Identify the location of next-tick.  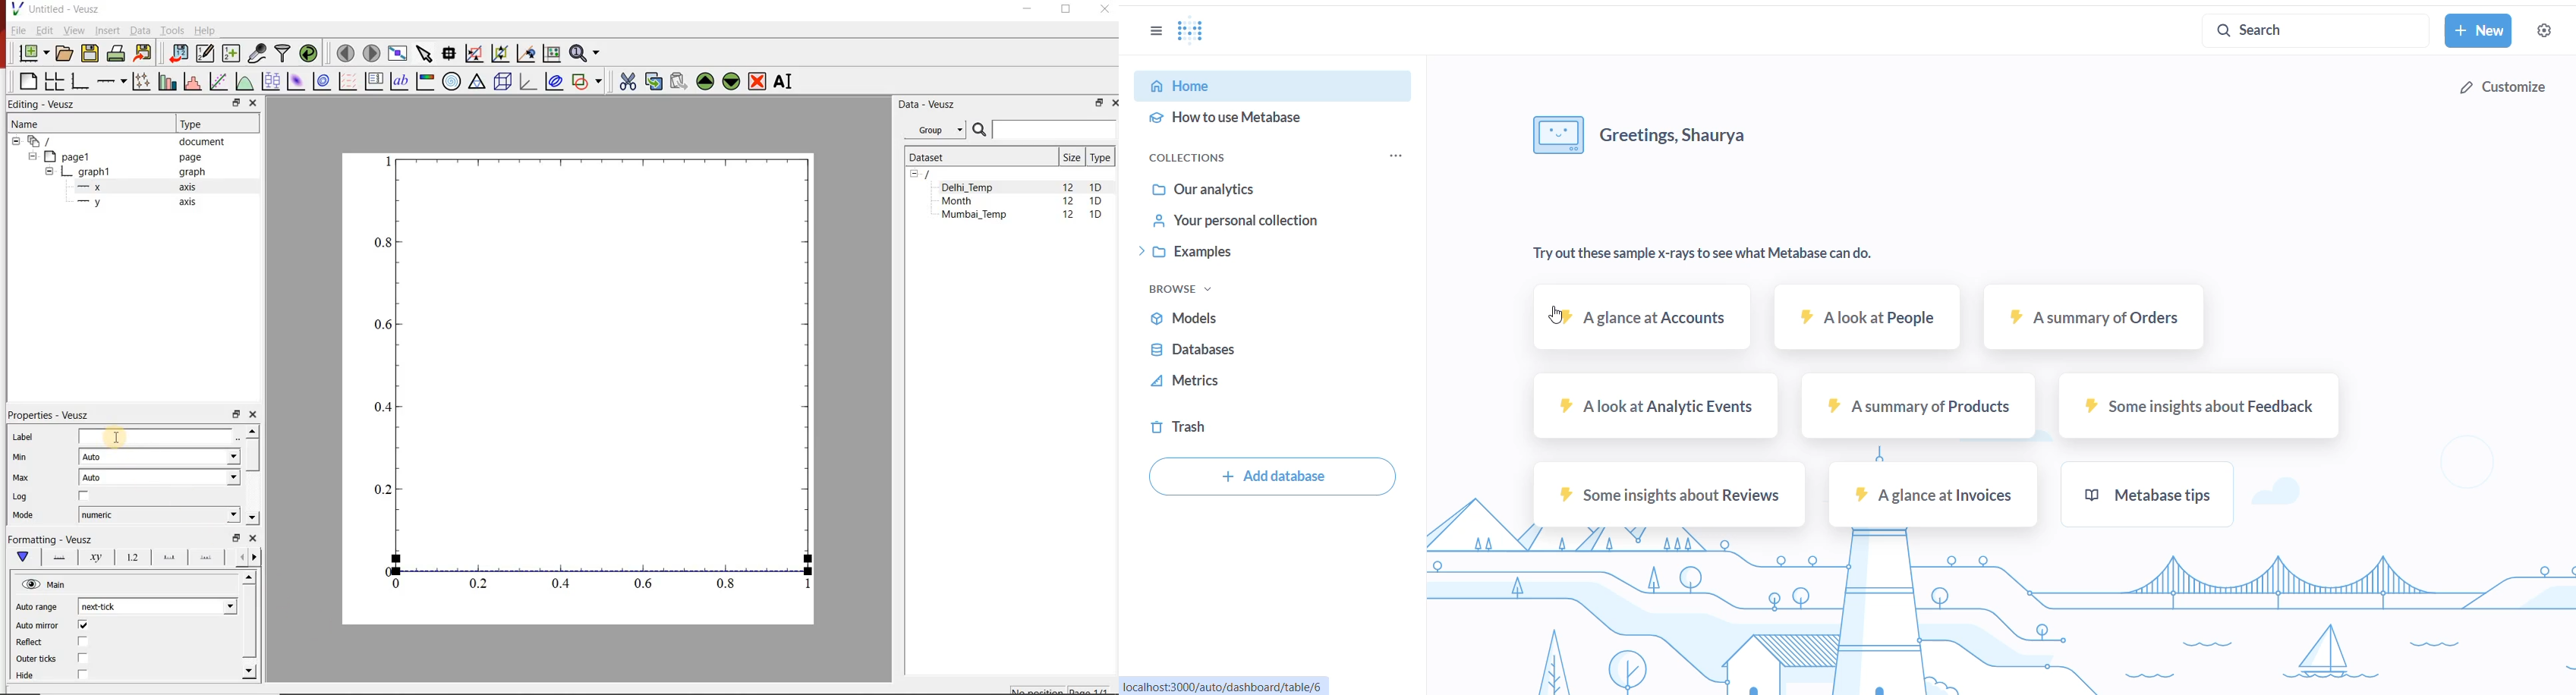
(157, 606).